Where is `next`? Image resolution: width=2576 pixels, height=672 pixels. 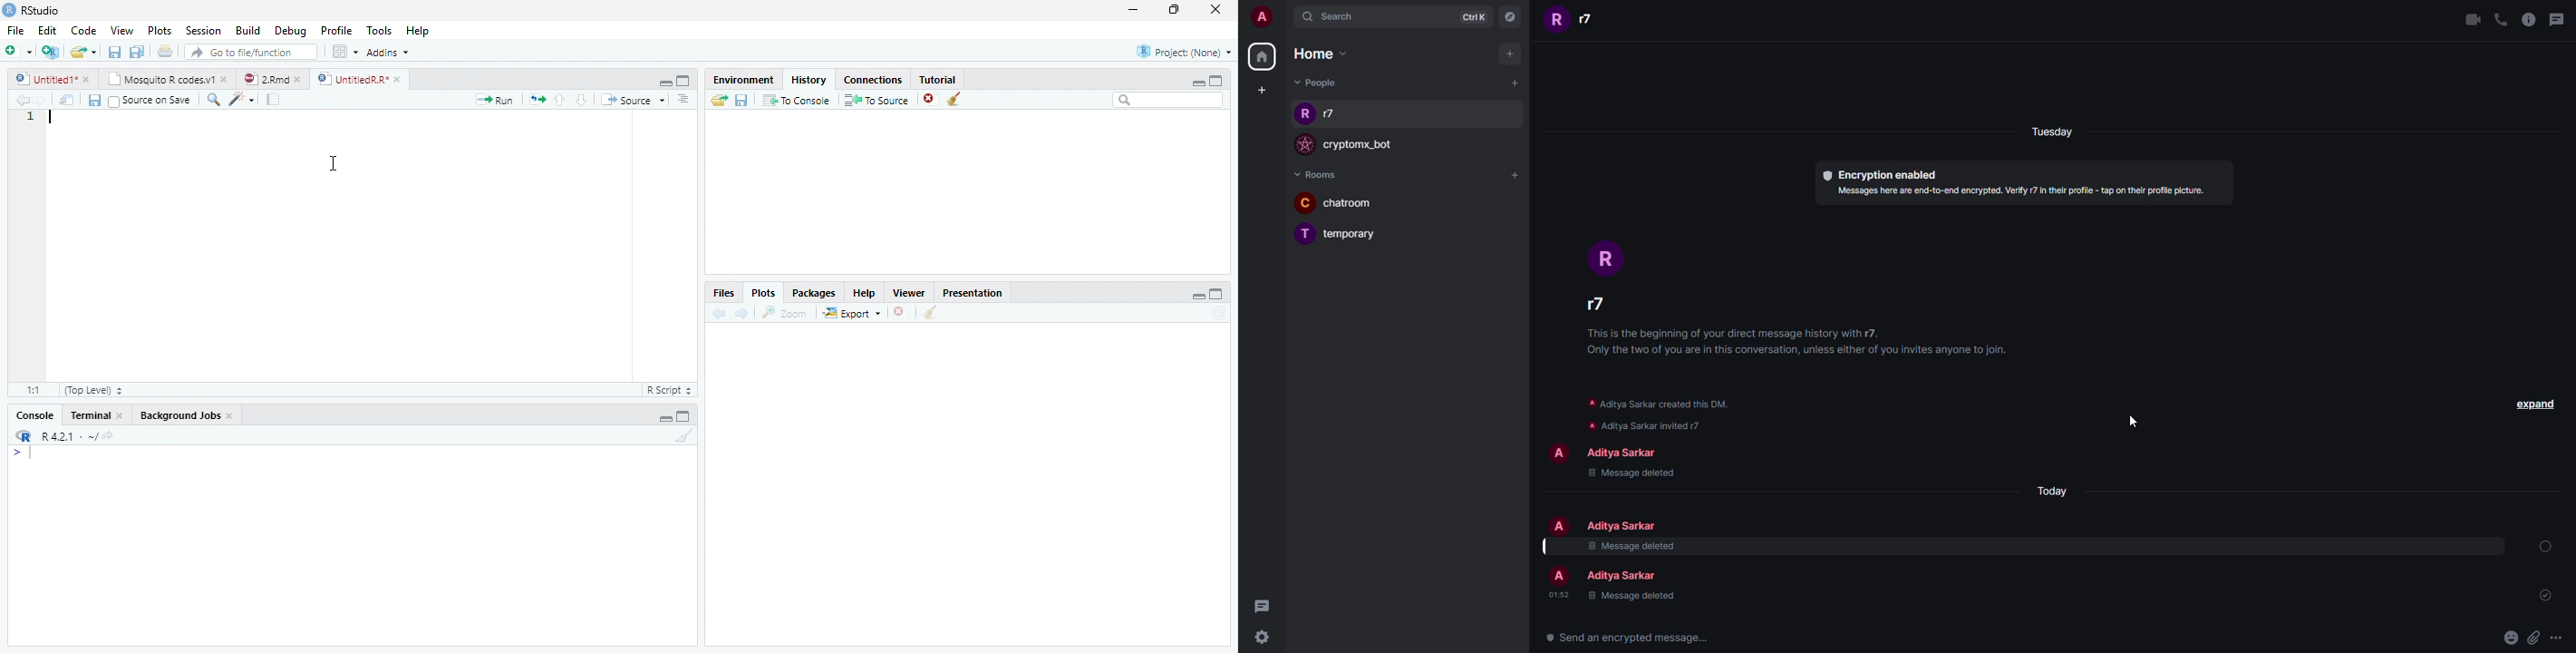 next is located at coordinates (47, 102).